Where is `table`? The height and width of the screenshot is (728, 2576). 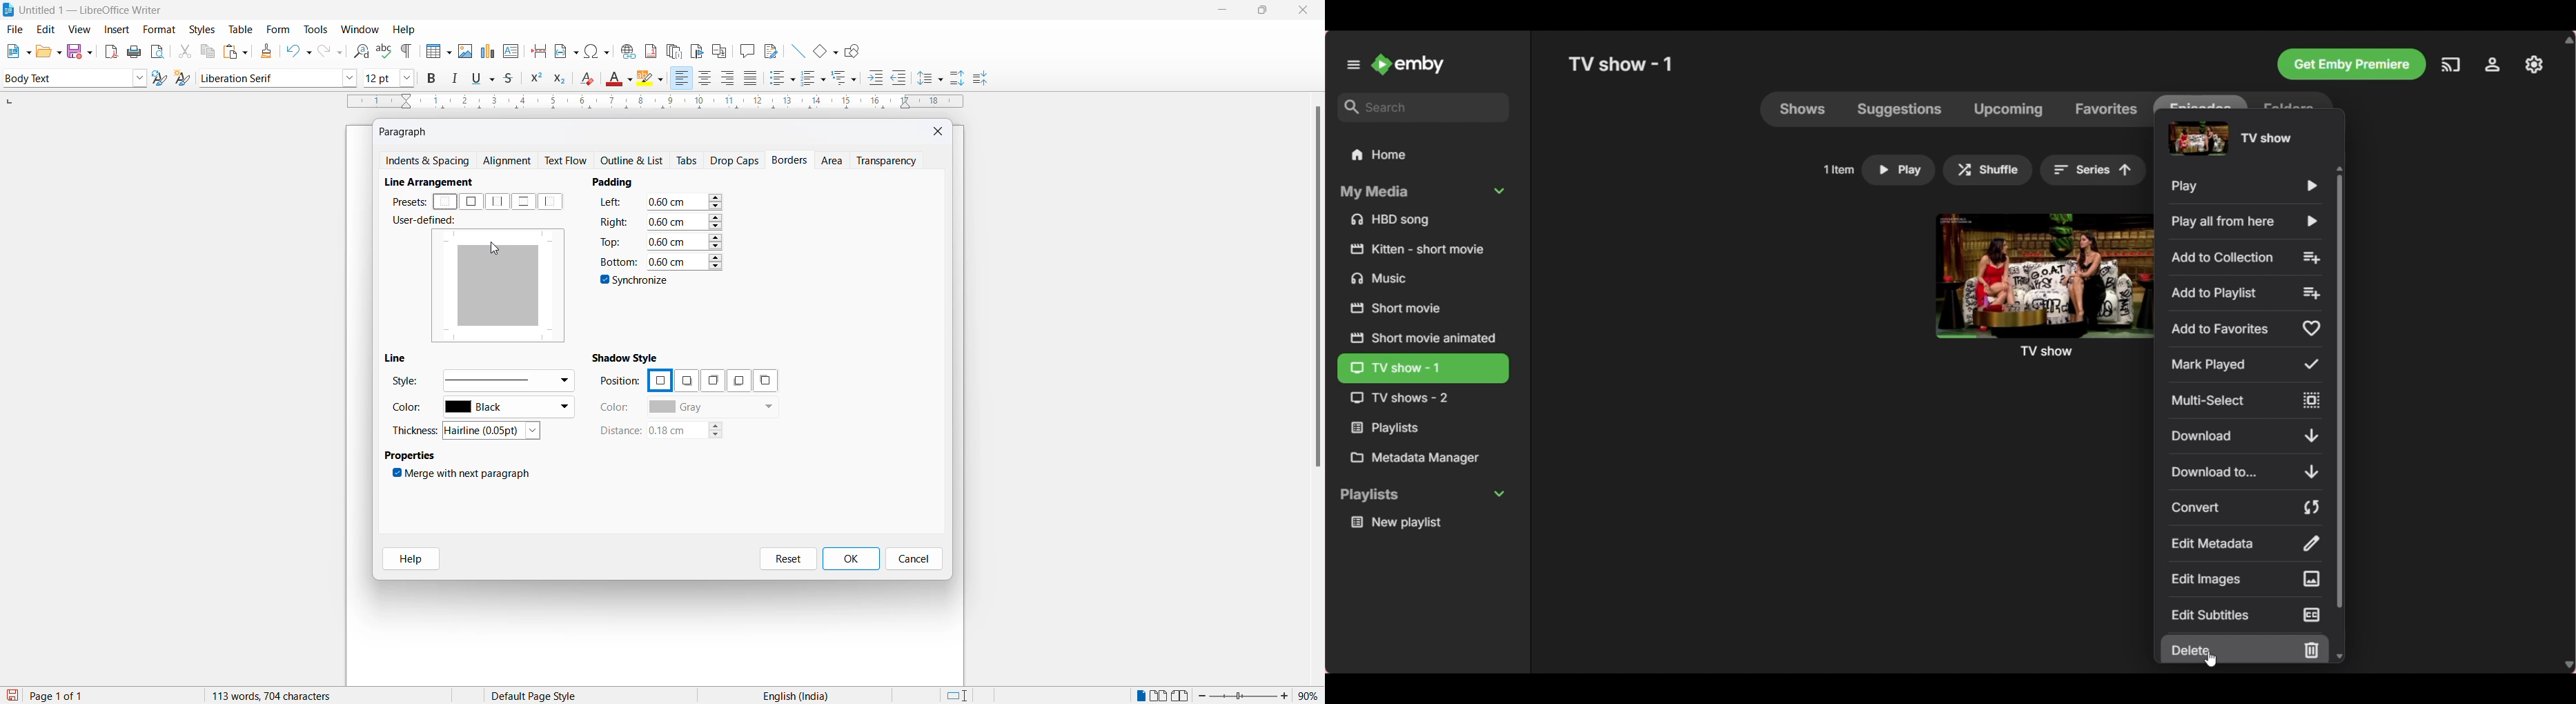 table is located at coordinates (241, 29).